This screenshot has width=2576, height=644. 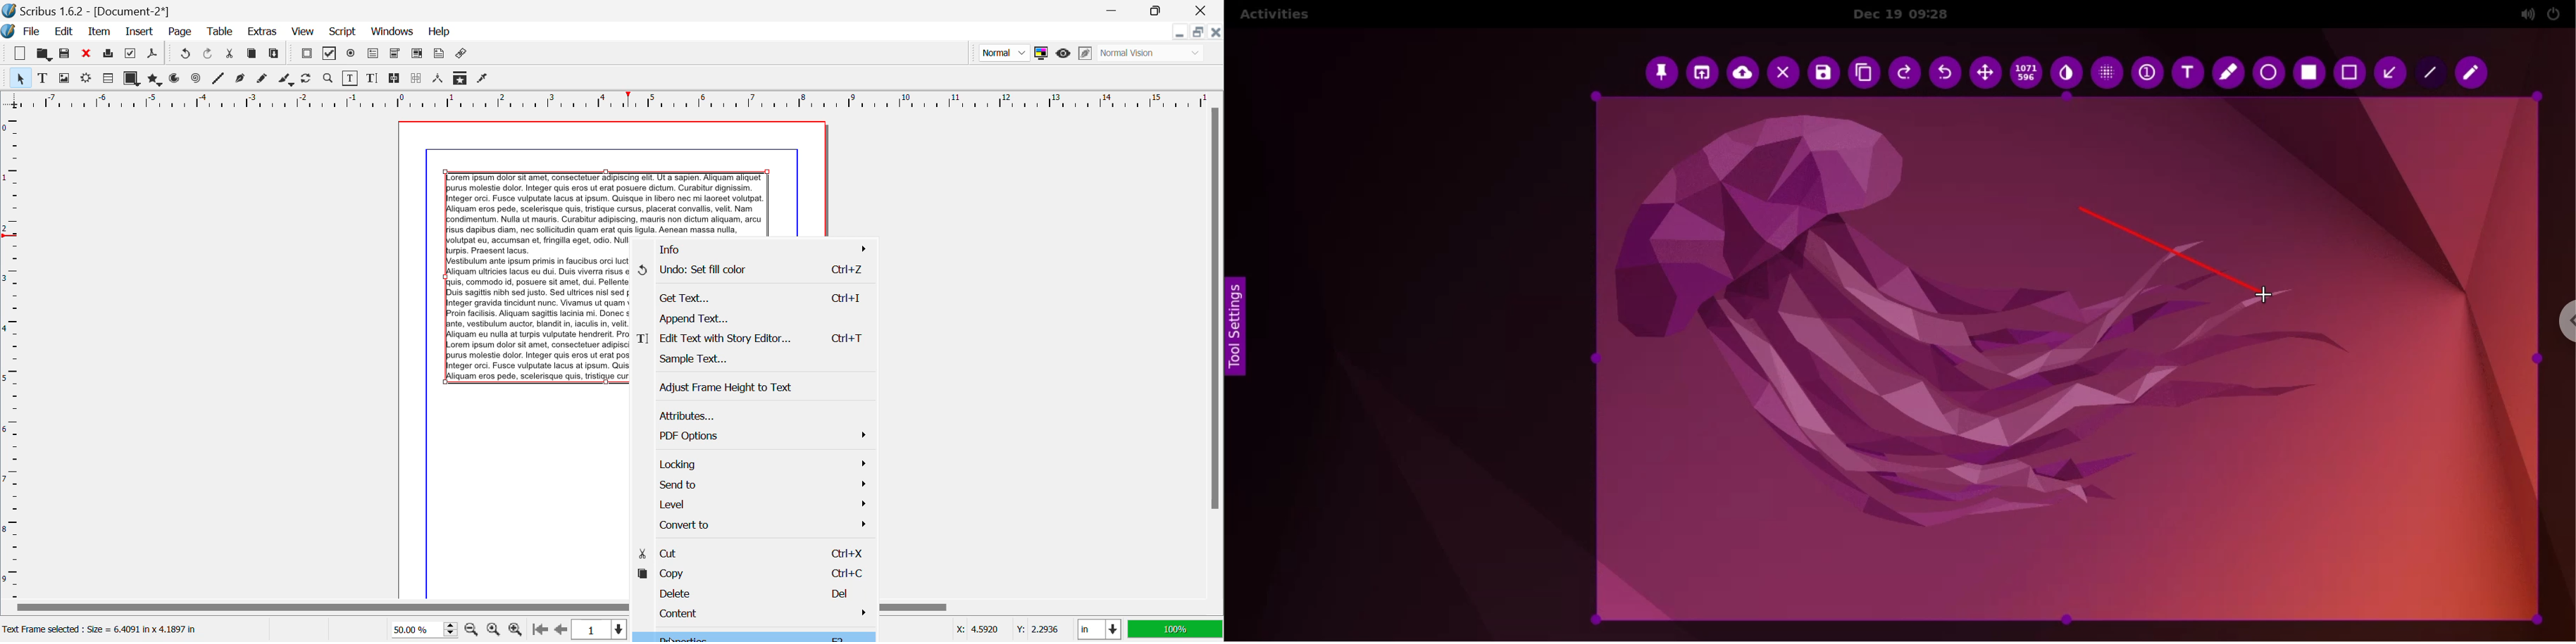 I want to click on Info, so click(x=753, y=250).